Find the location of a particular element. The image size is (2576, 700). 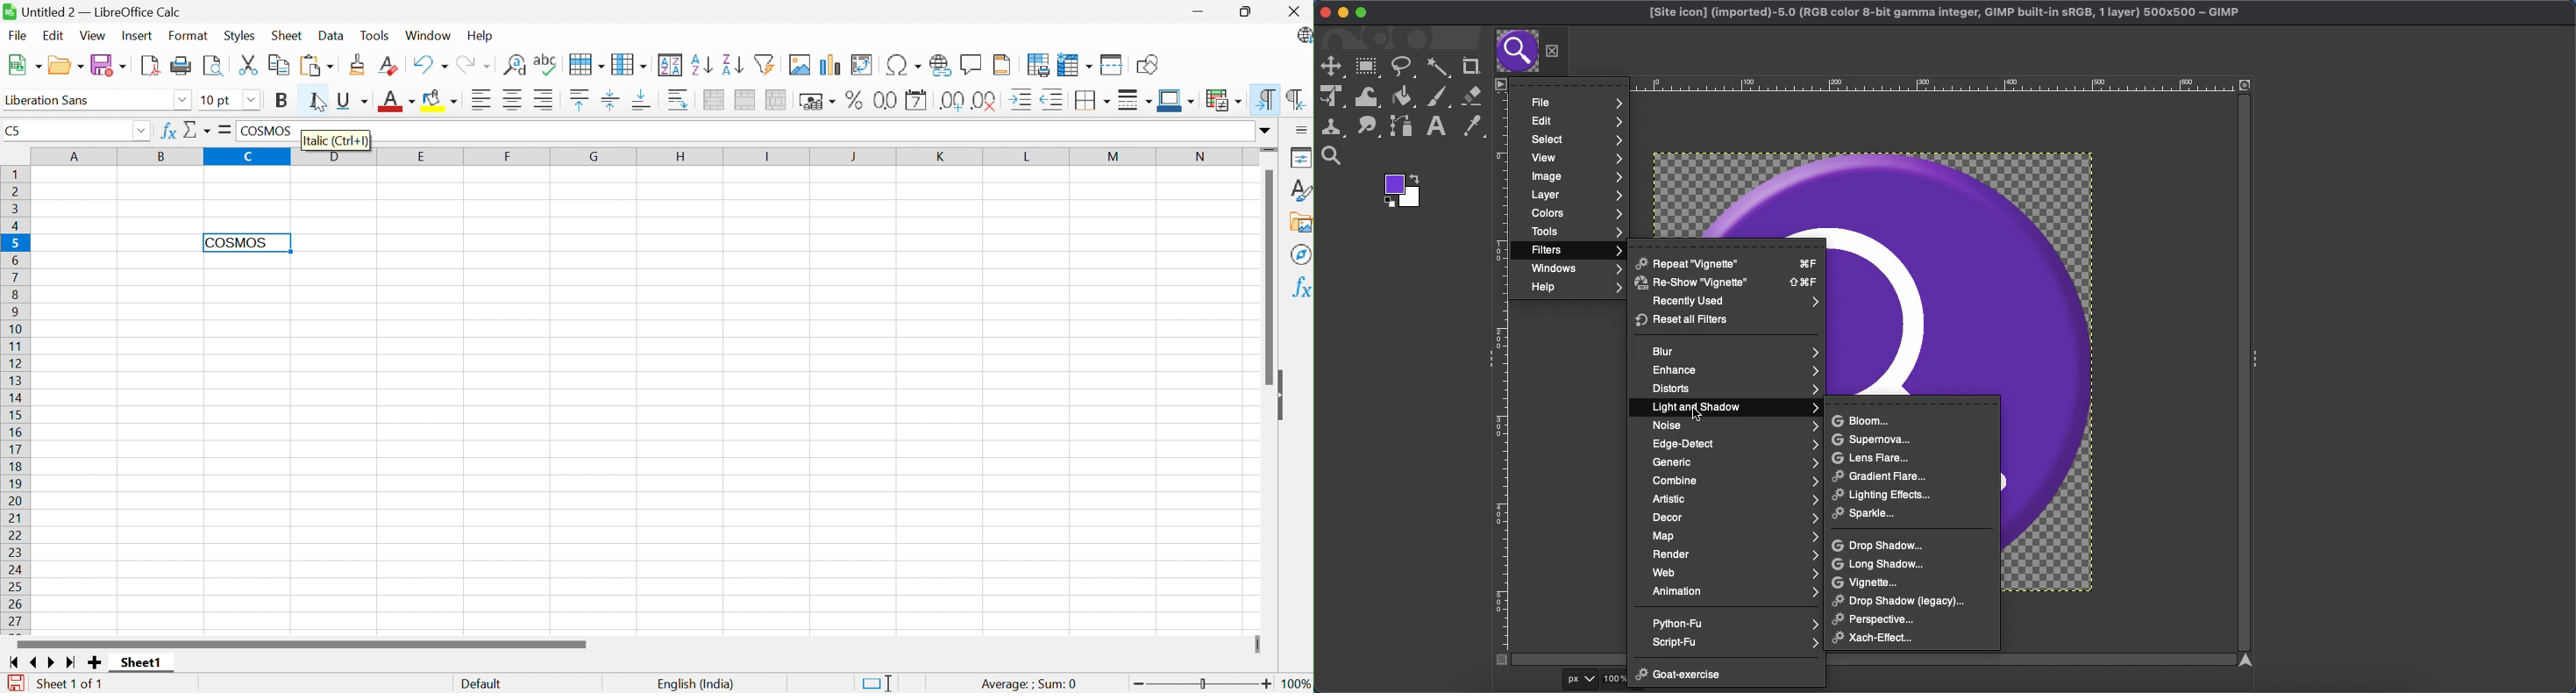

Restore down is located at coordinates (1249, 12).